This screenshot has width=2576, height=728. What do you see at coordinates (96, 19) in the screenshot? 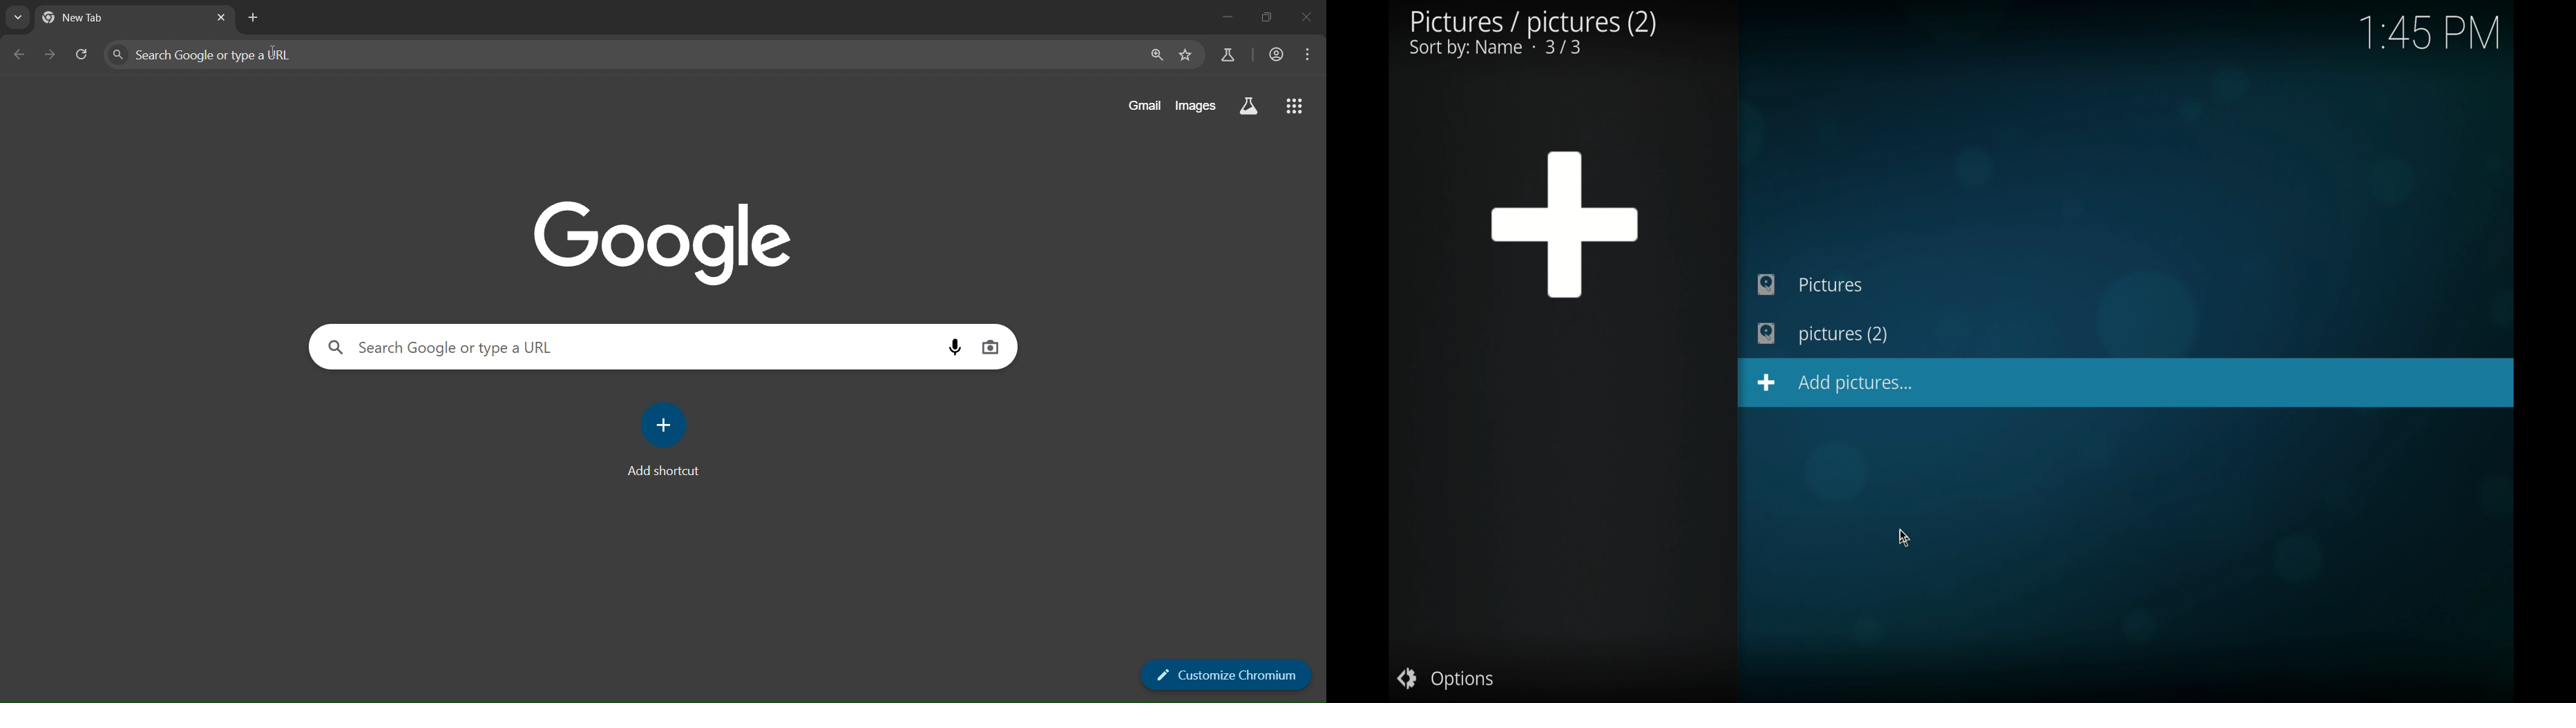
I see `current tab` at bounding box center [96, 19].